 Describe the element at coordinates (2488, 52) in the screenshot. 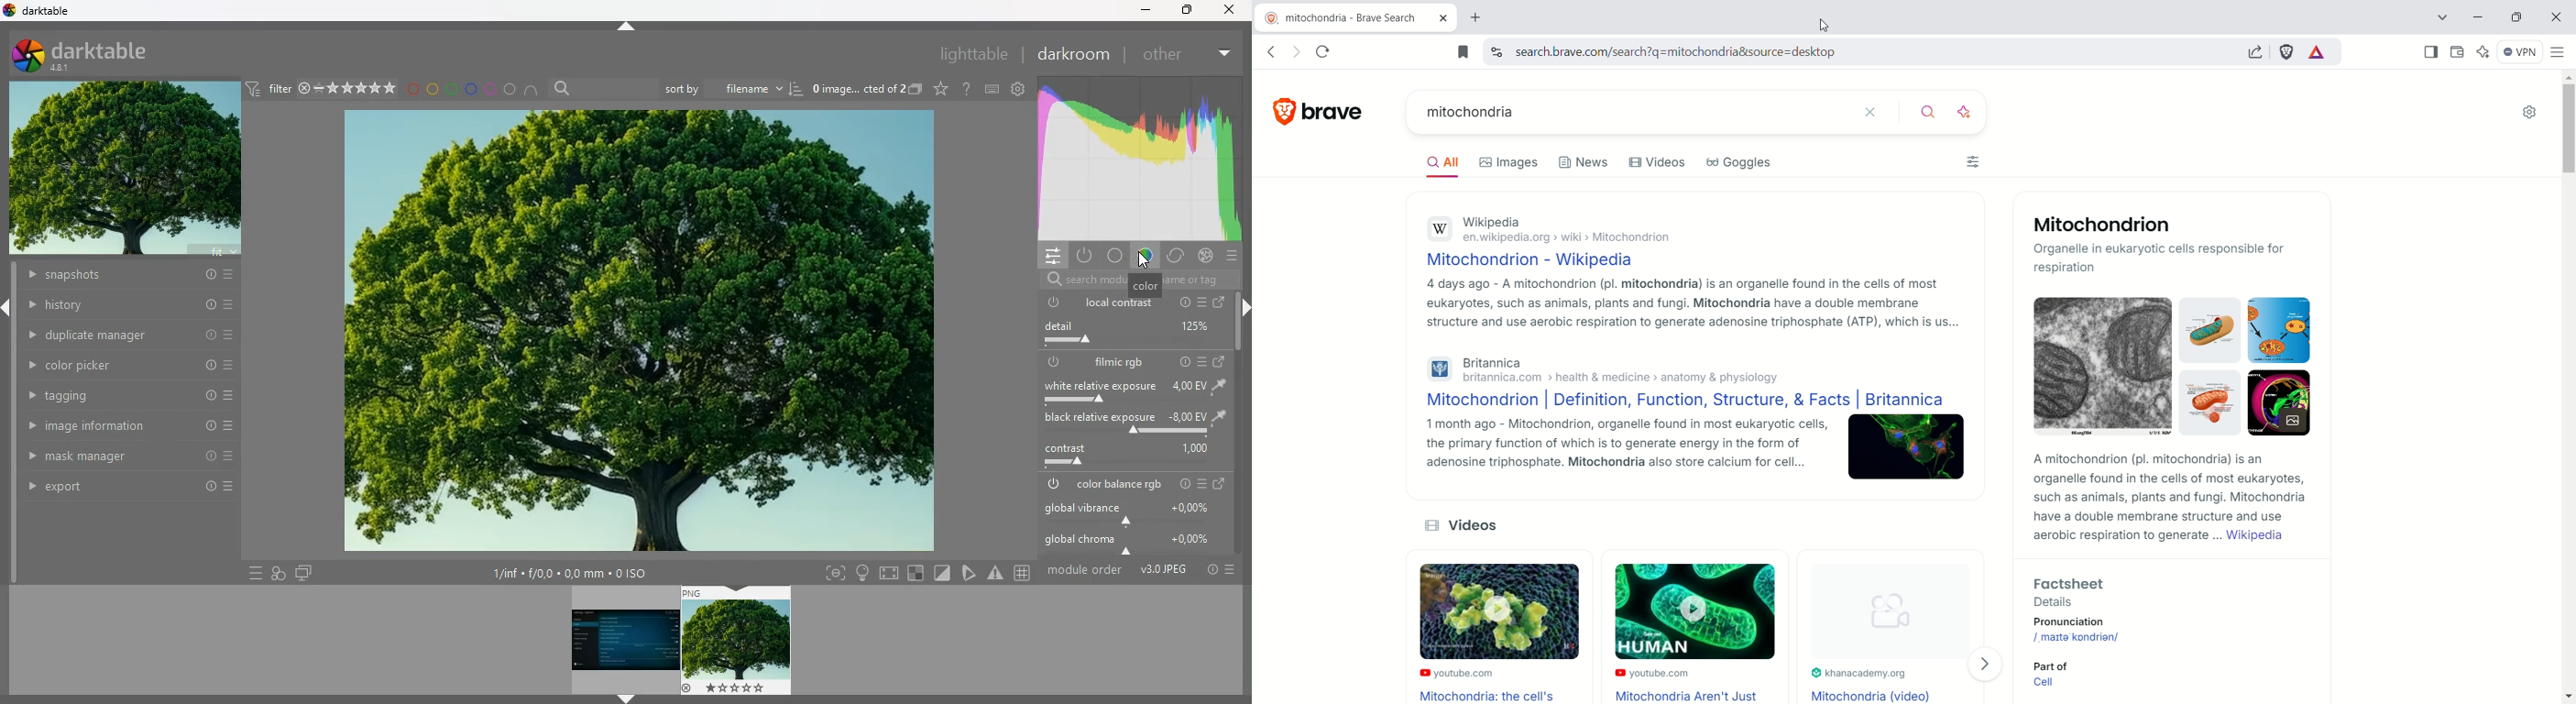

I see `leo AI` at that location.